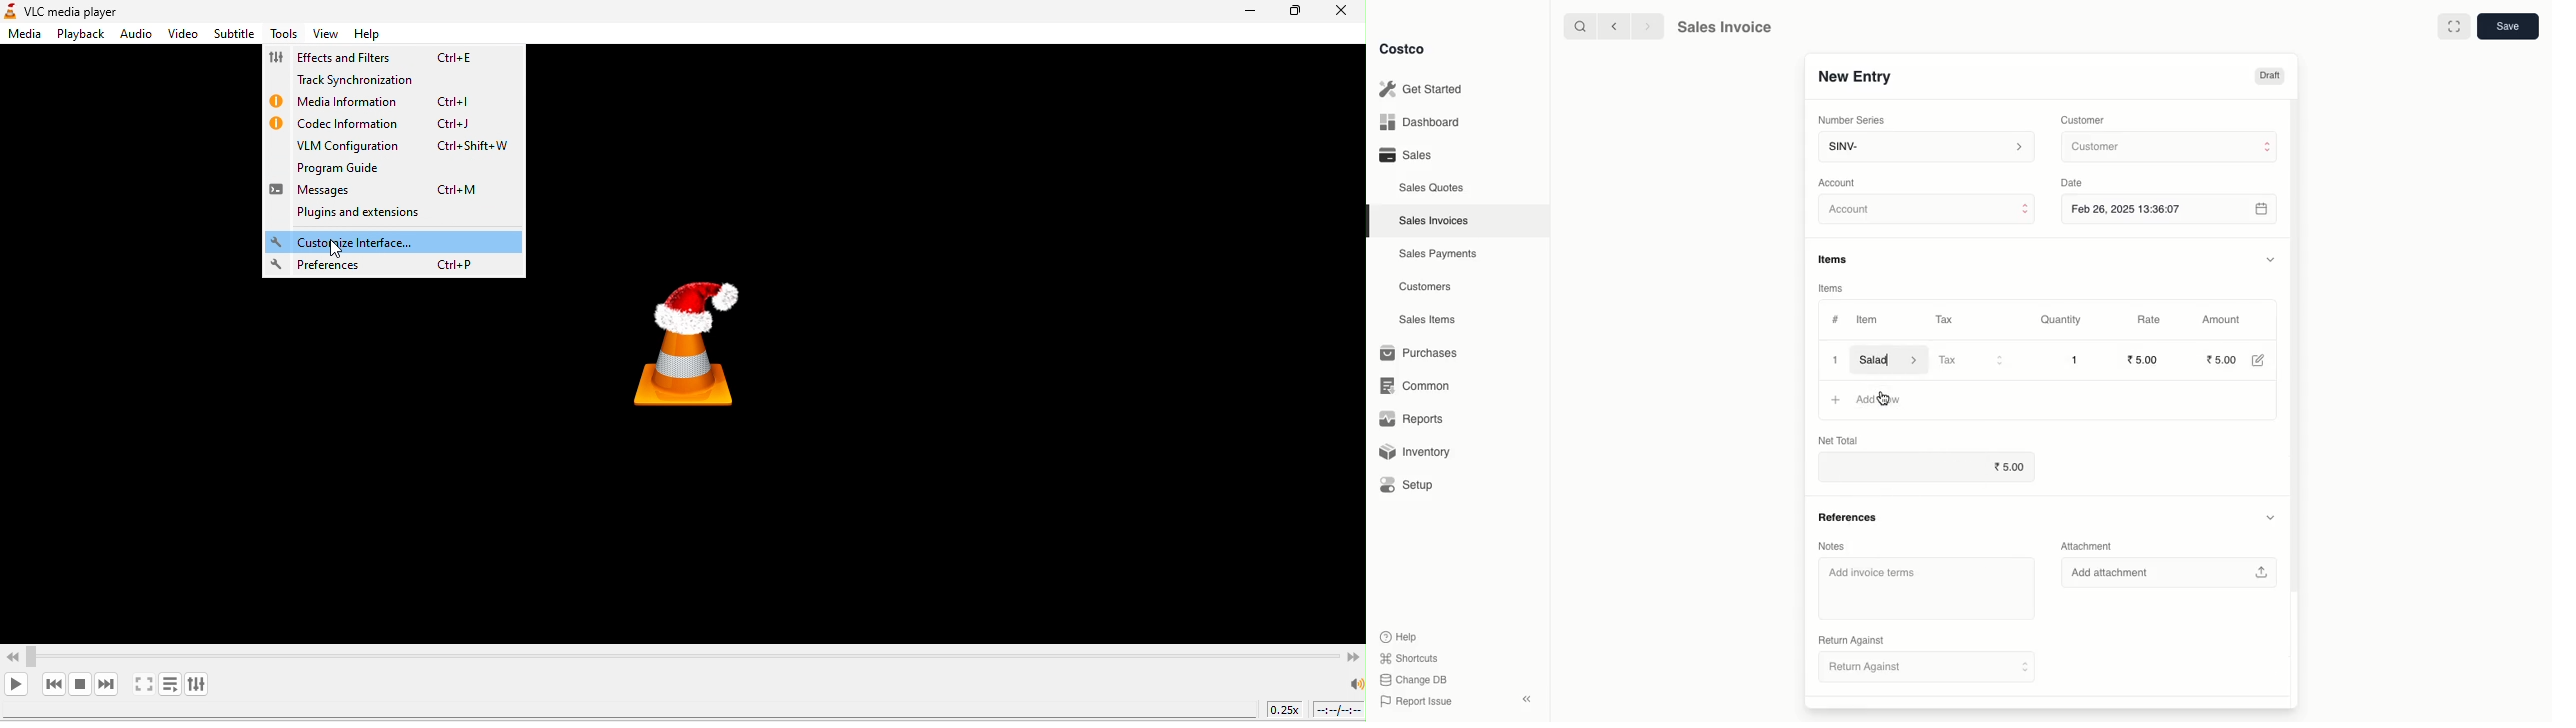  What do you see at coordinates (2273, 517) in the screenshot?
I see `Hide` at bounding box center [2273, 517].